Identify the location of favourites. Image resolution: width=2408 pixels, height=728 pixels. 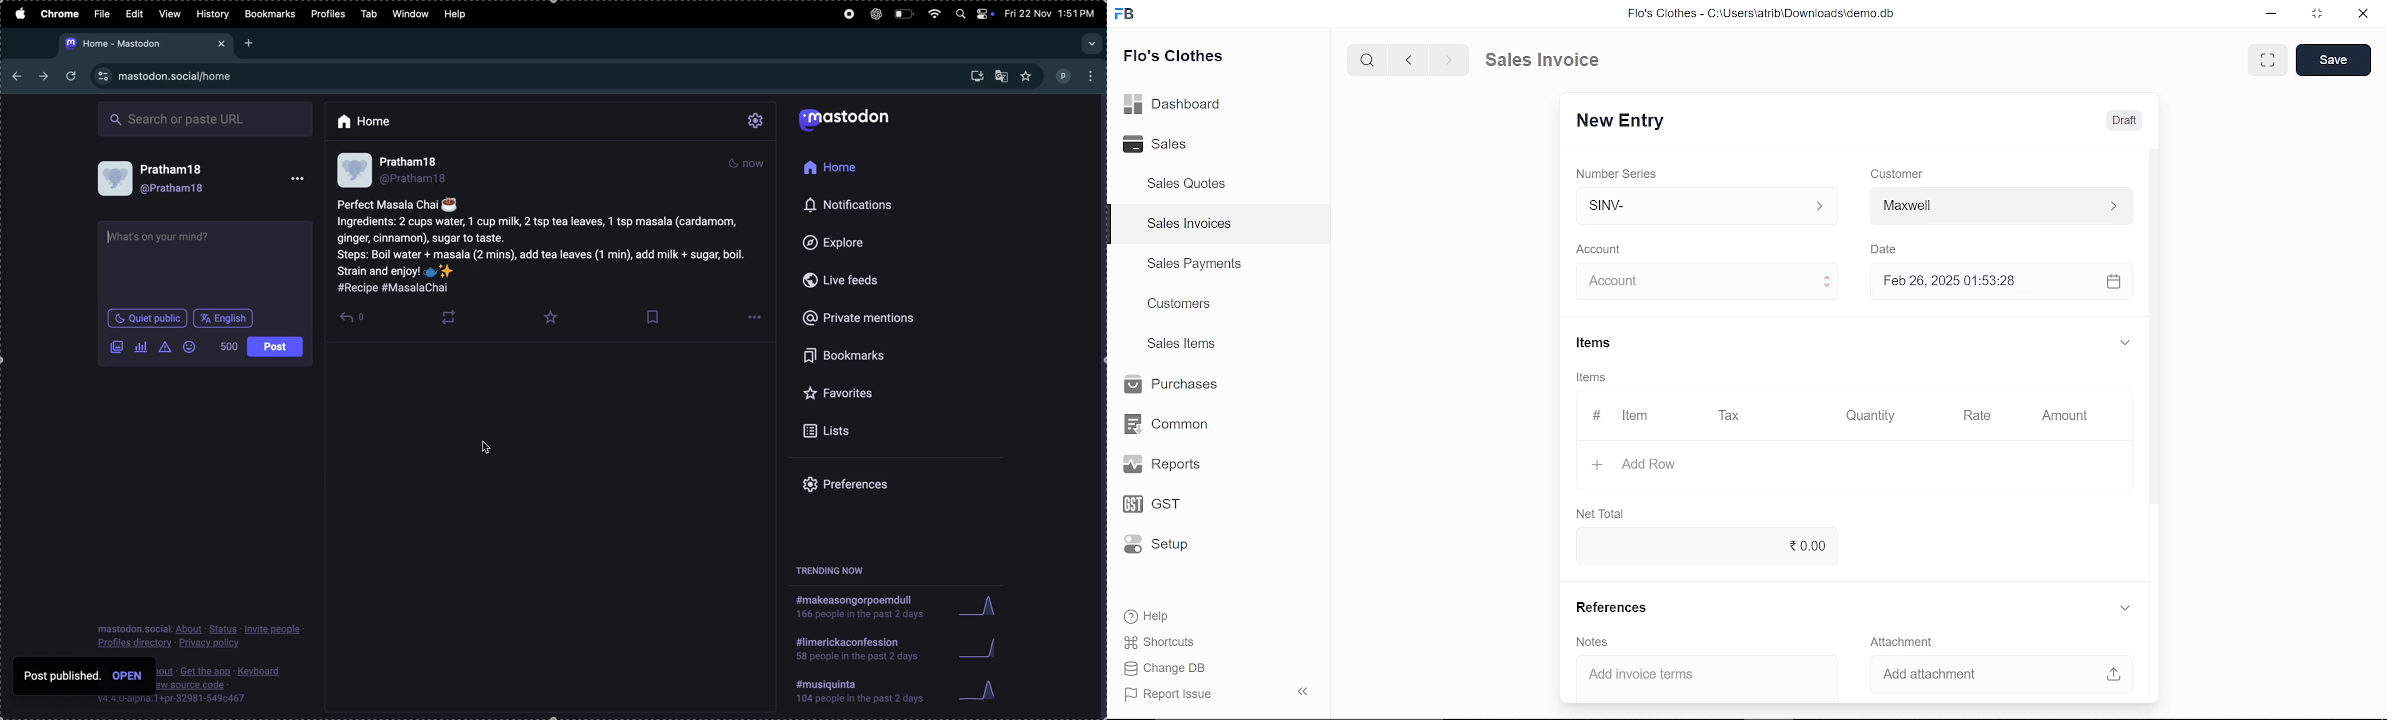
(864, 396).